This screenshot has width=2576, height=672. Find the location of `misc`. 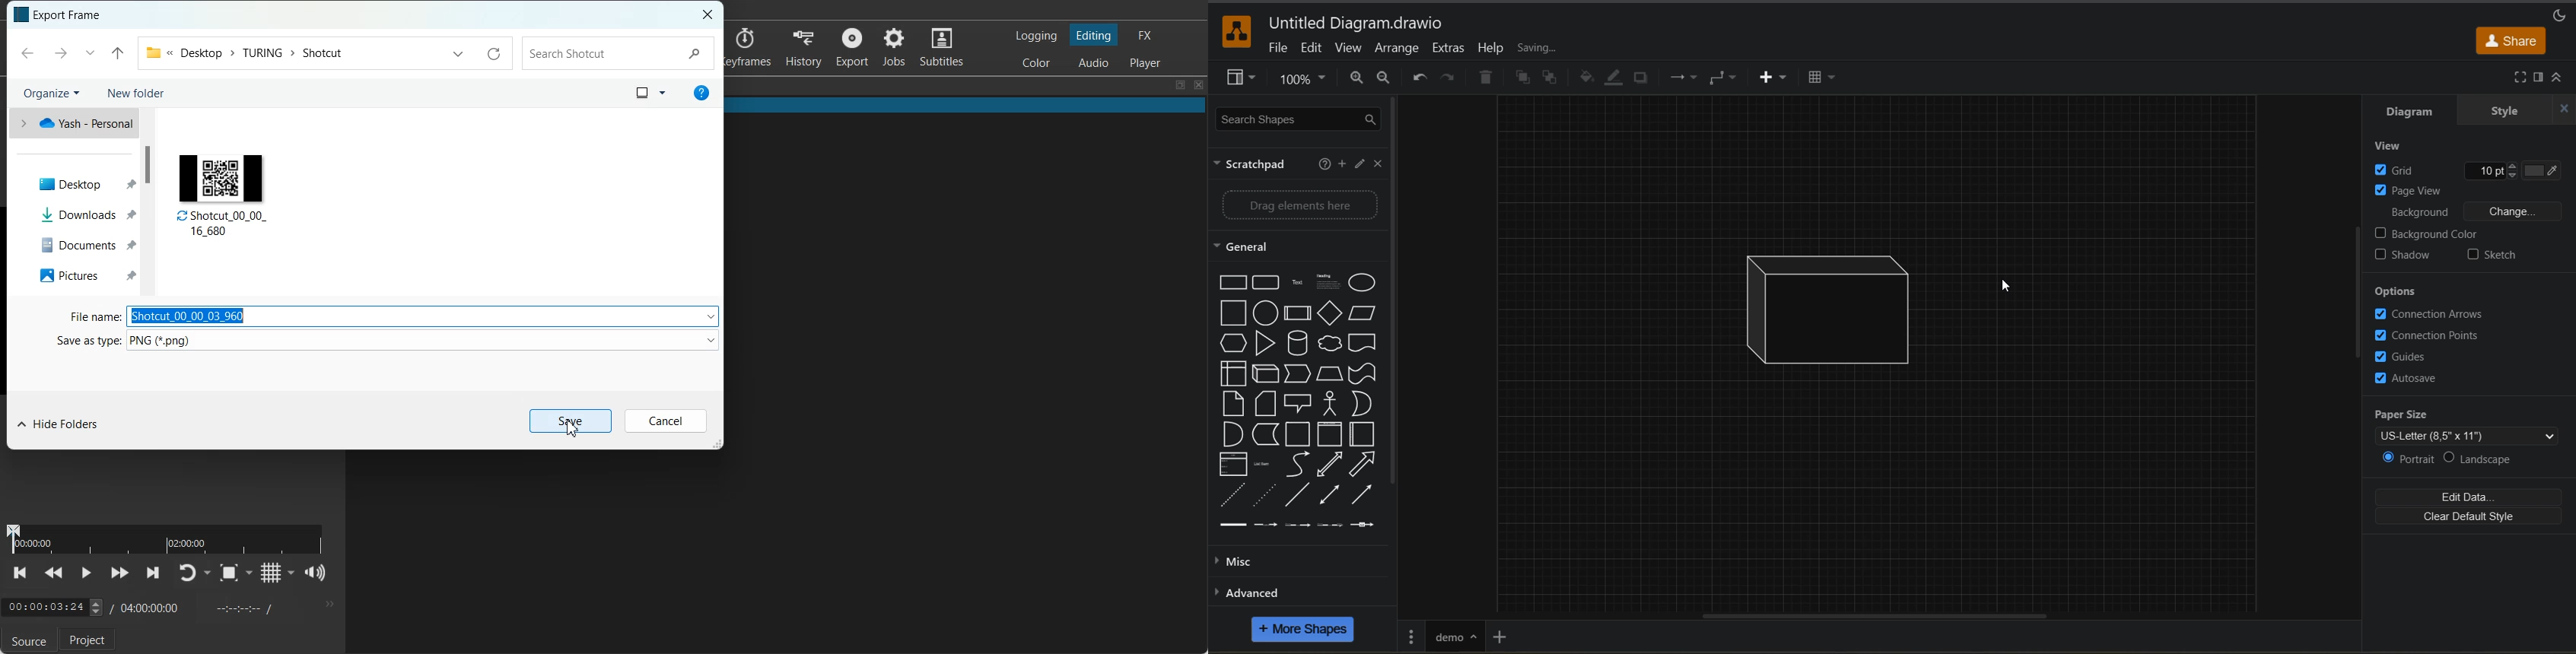

misc is located at coordinates (1248, 561).